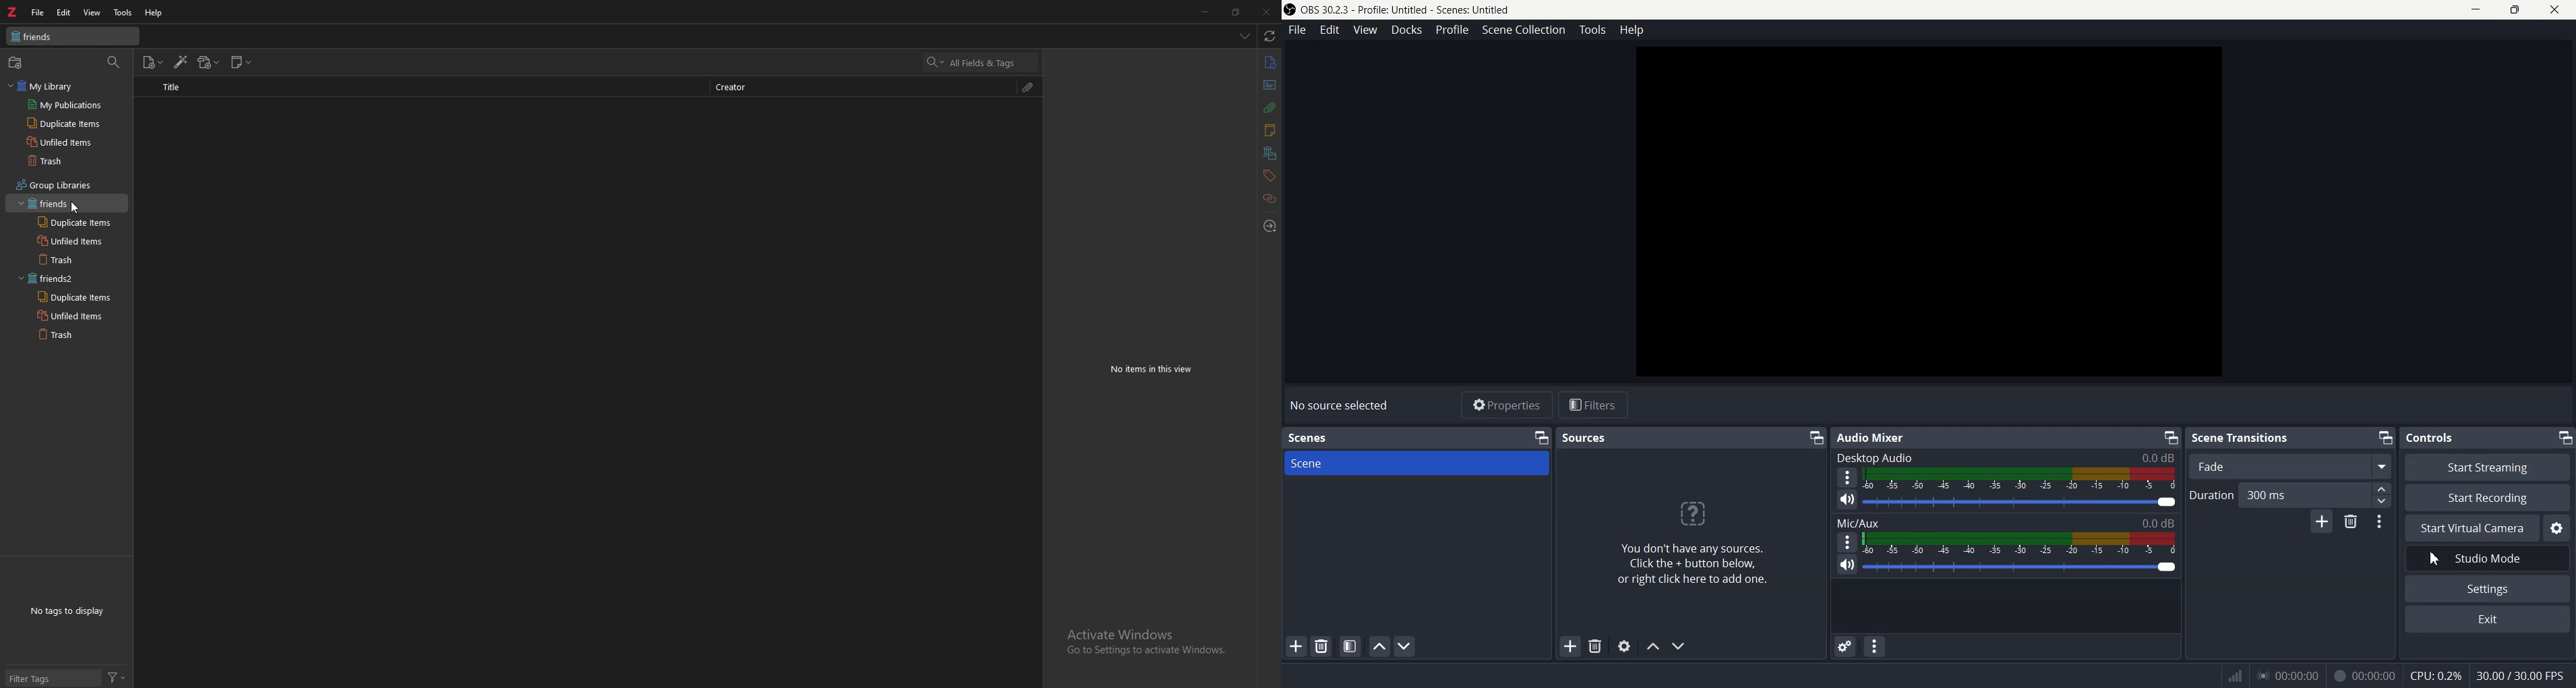  Describe the element at coordinates (64, 184) in the screenshot. I see `group libraries` at that location.